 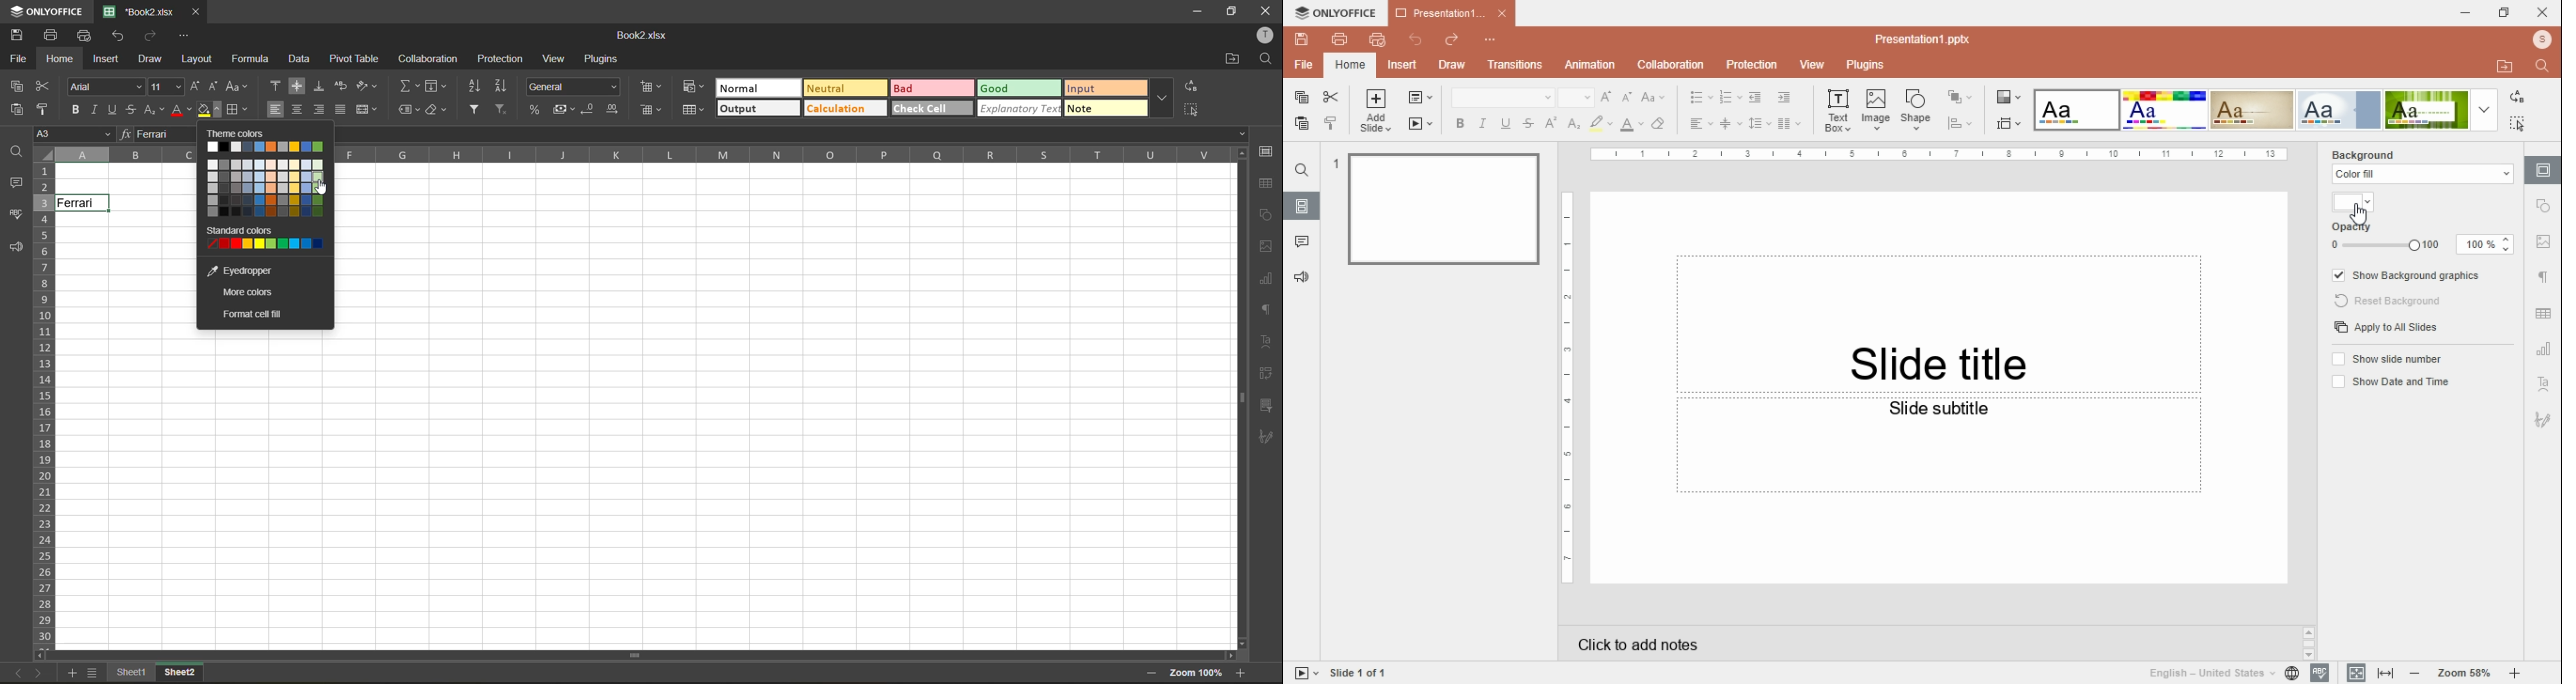 I want to click on copy style, so click(x=1330, y=124).